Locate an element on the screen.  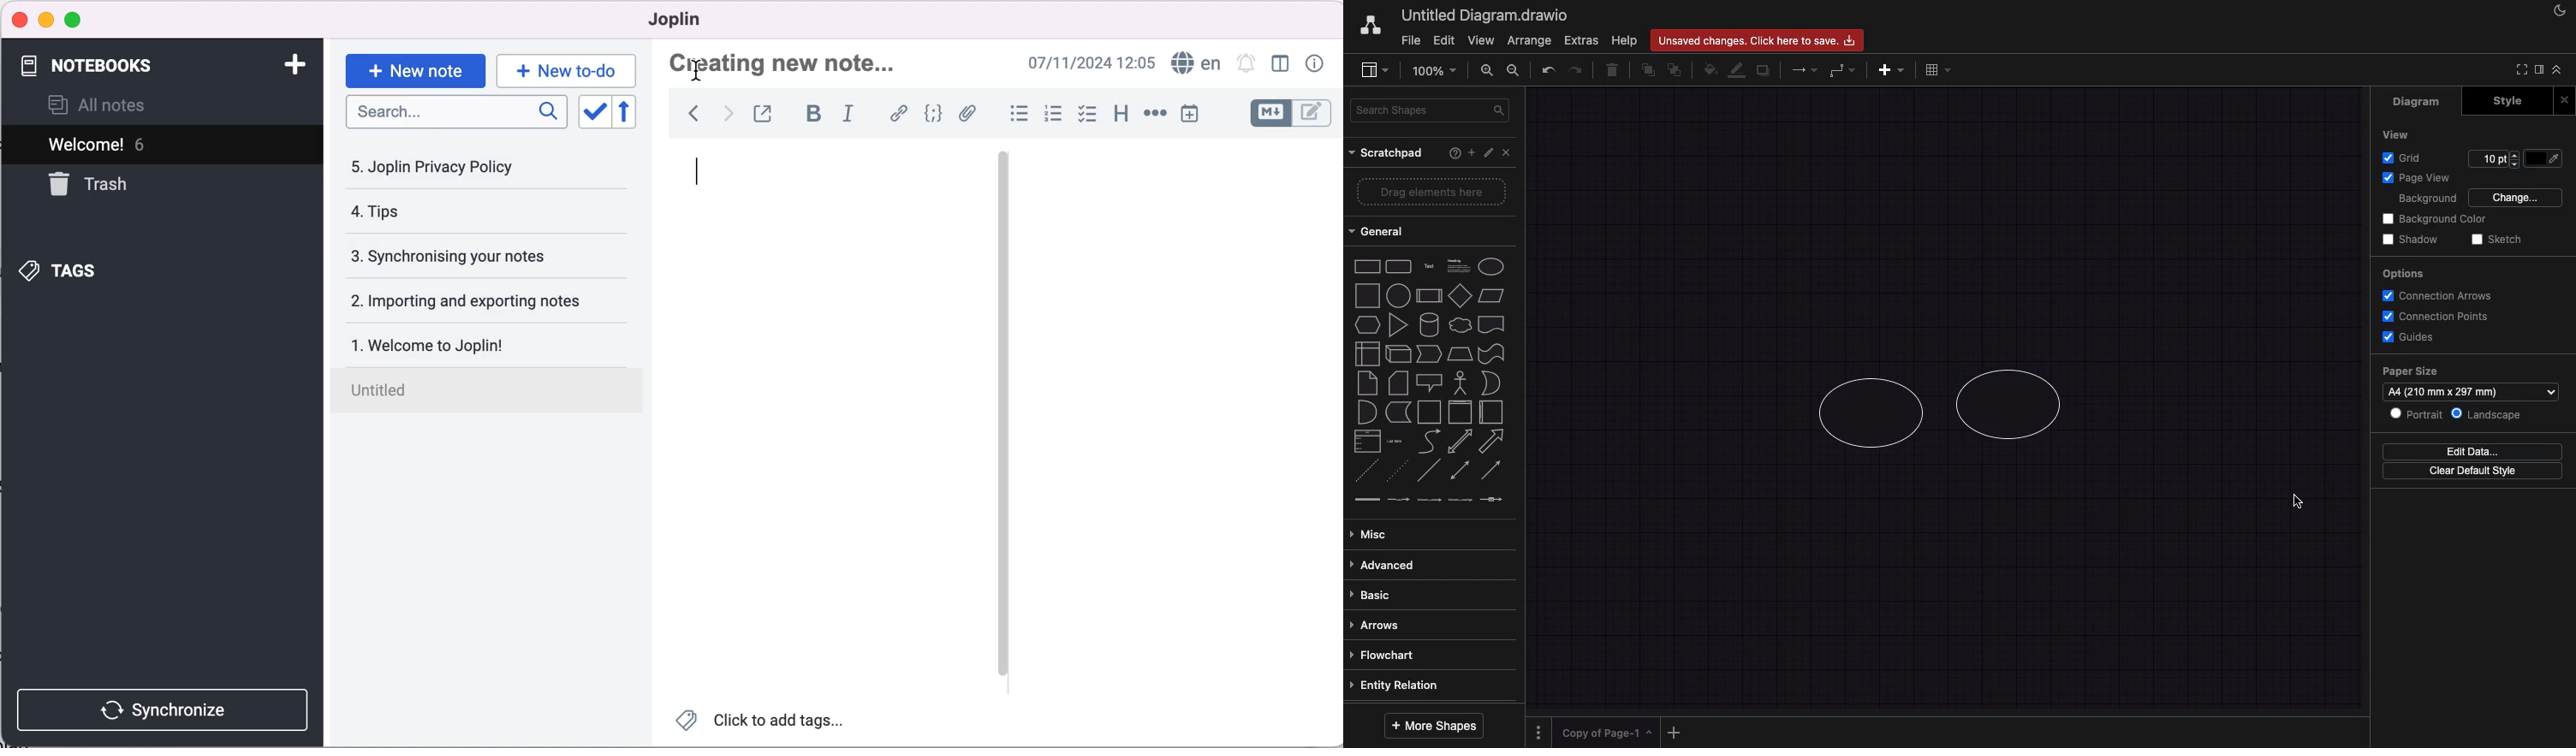
misc is located at coordinates (1428, 536).